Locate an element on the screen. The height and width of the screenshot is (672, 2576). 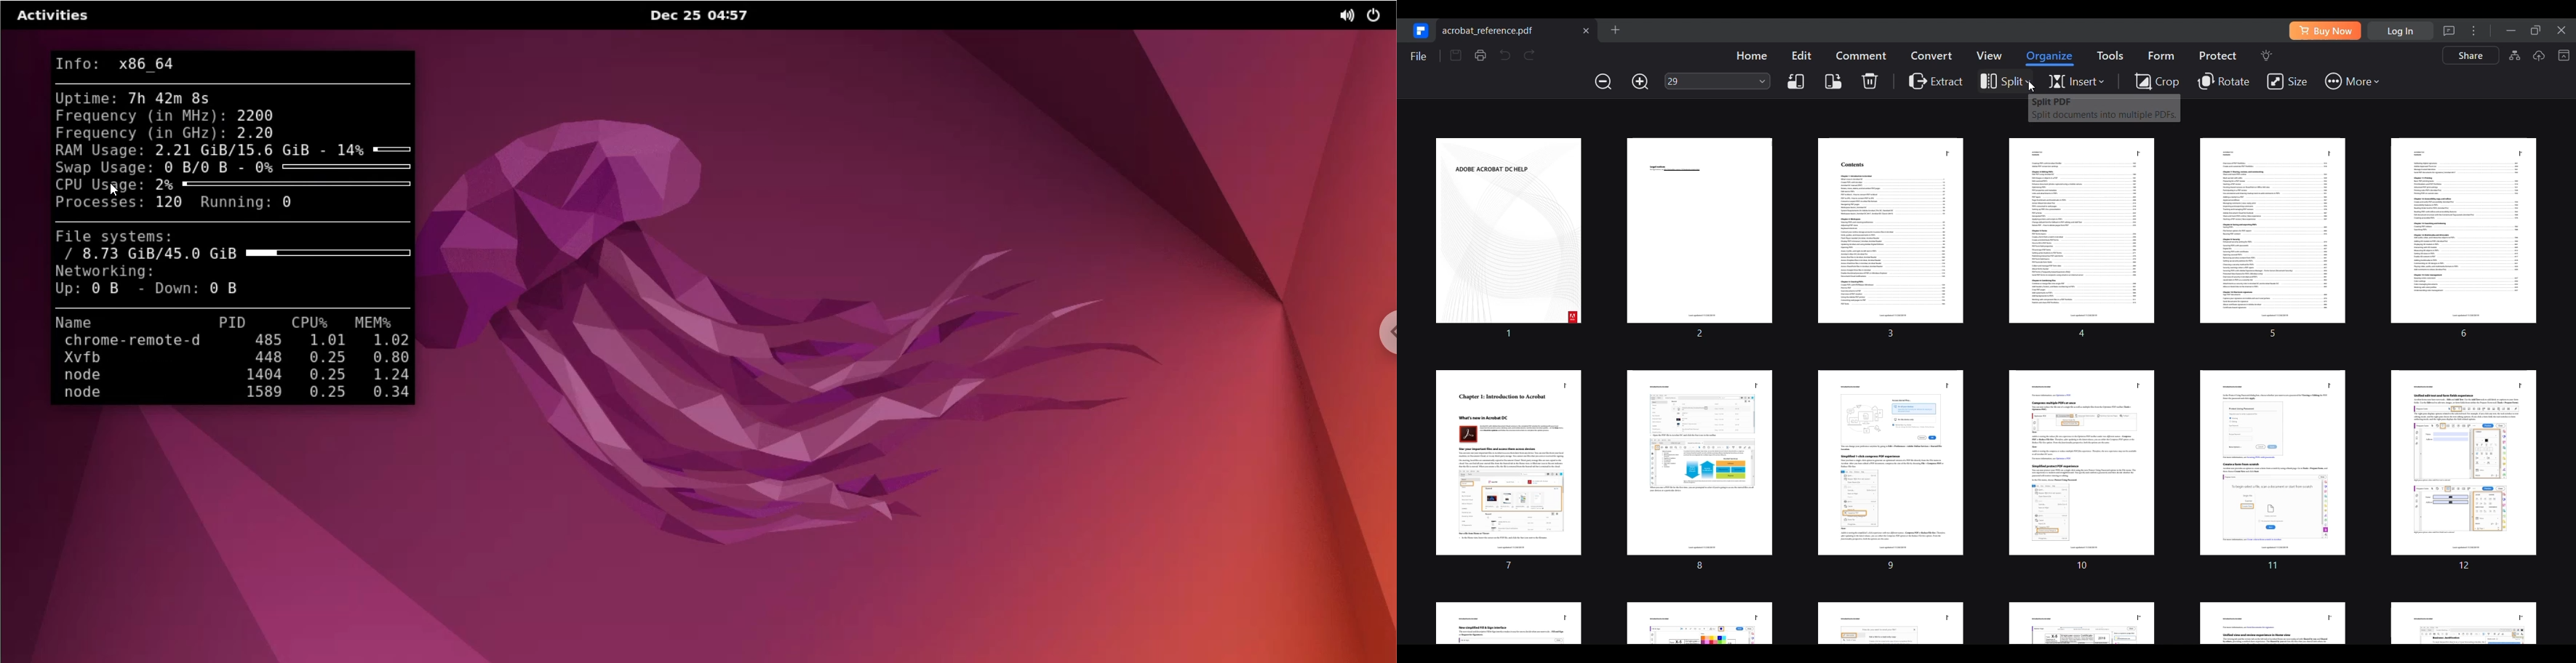
Upload to cloud is located at coordinates (2539, 55).